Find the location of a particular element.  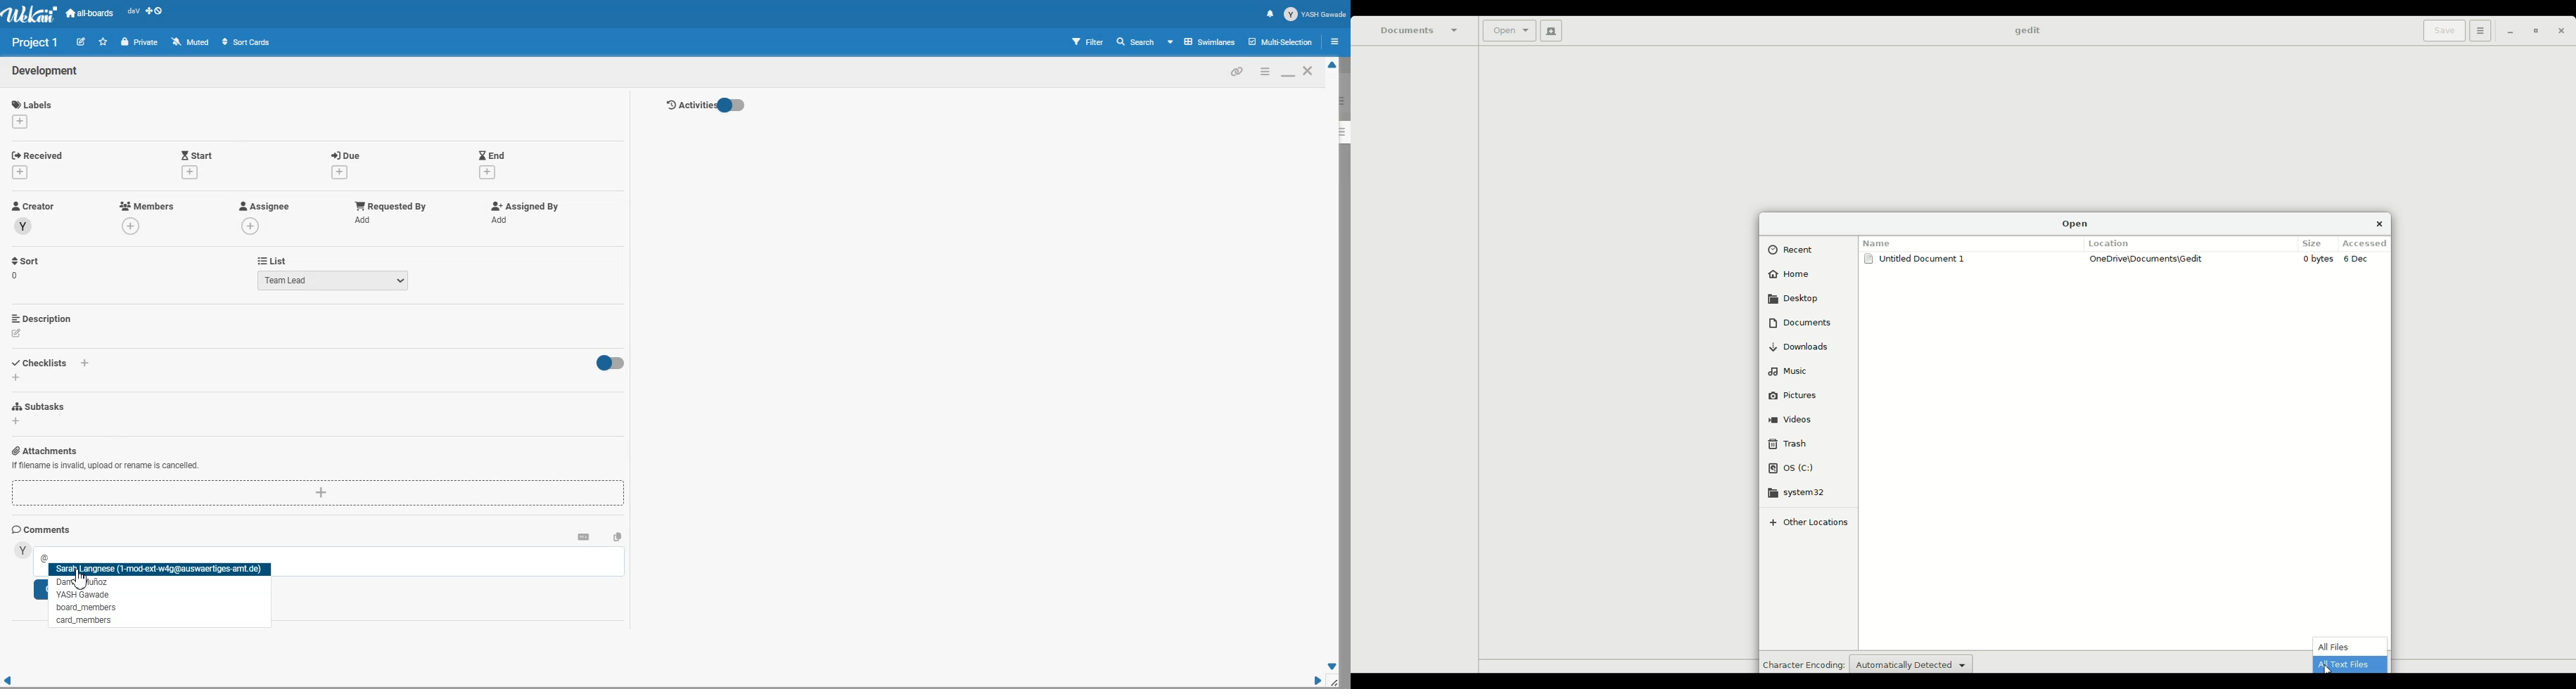

Minimize is located at coordinates (2507, 32).